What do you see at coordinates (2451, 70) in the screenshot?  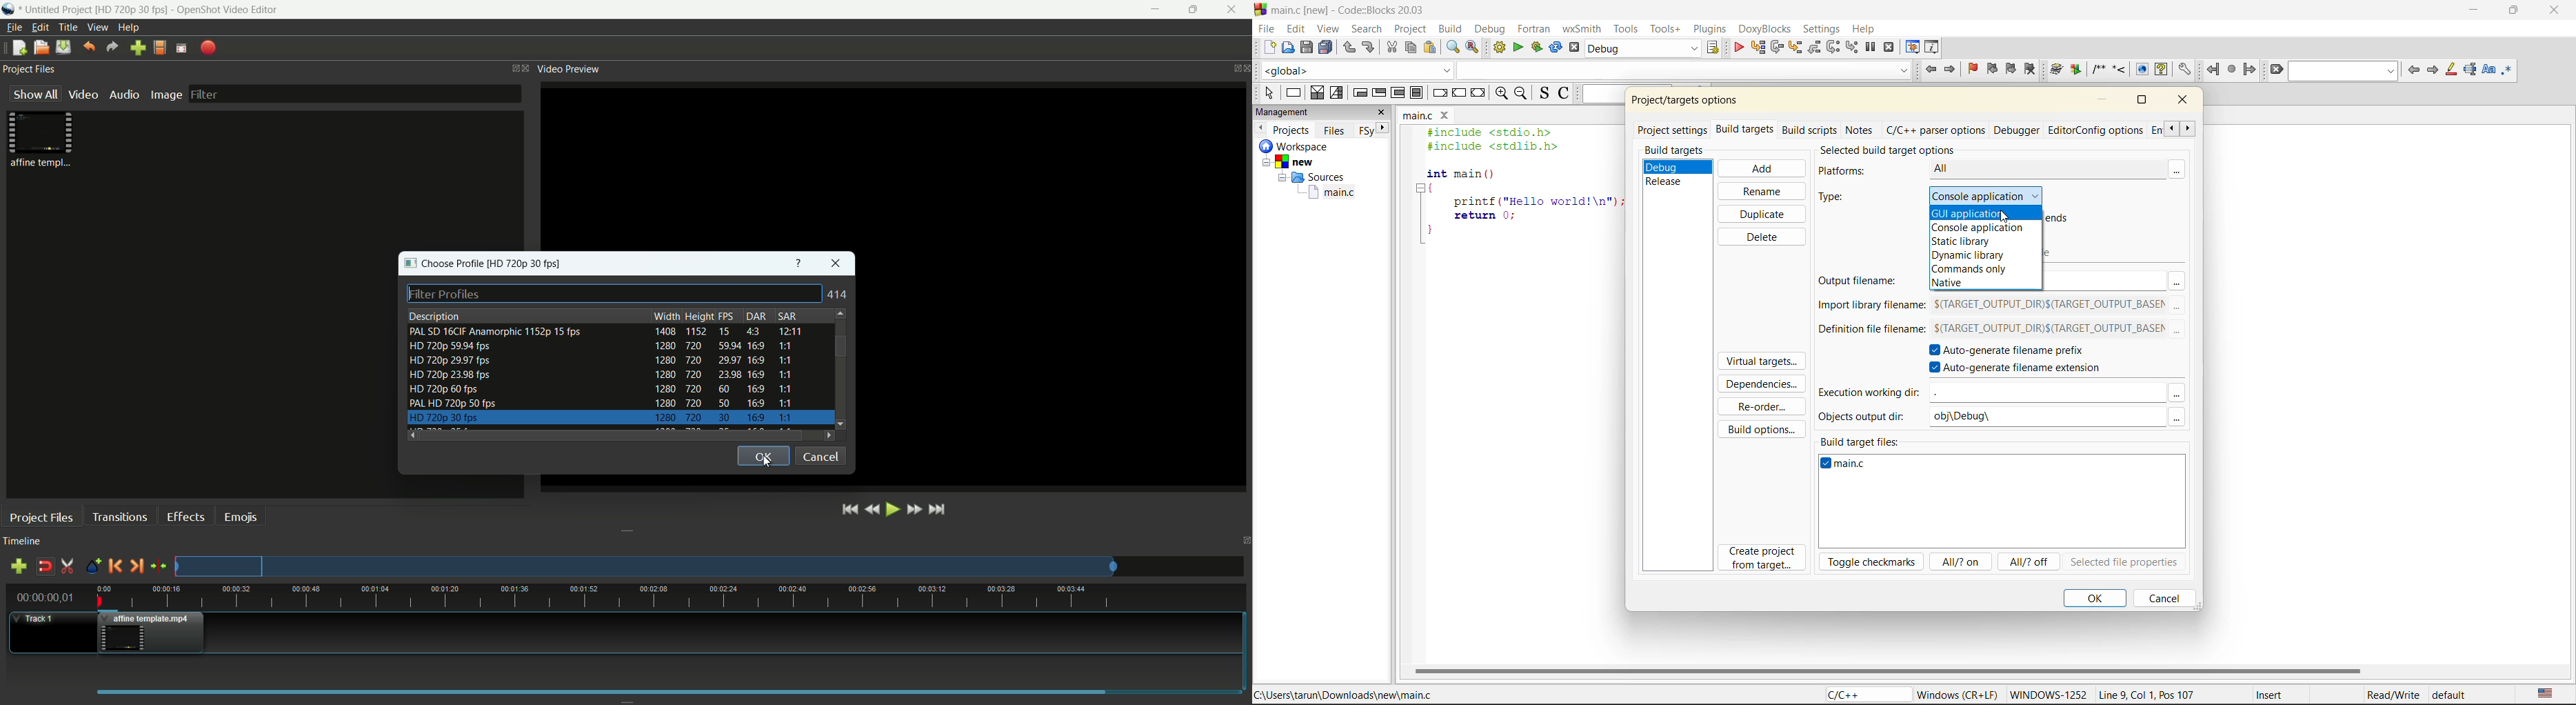 I see `highlight` at bounding box center [2451, 70].